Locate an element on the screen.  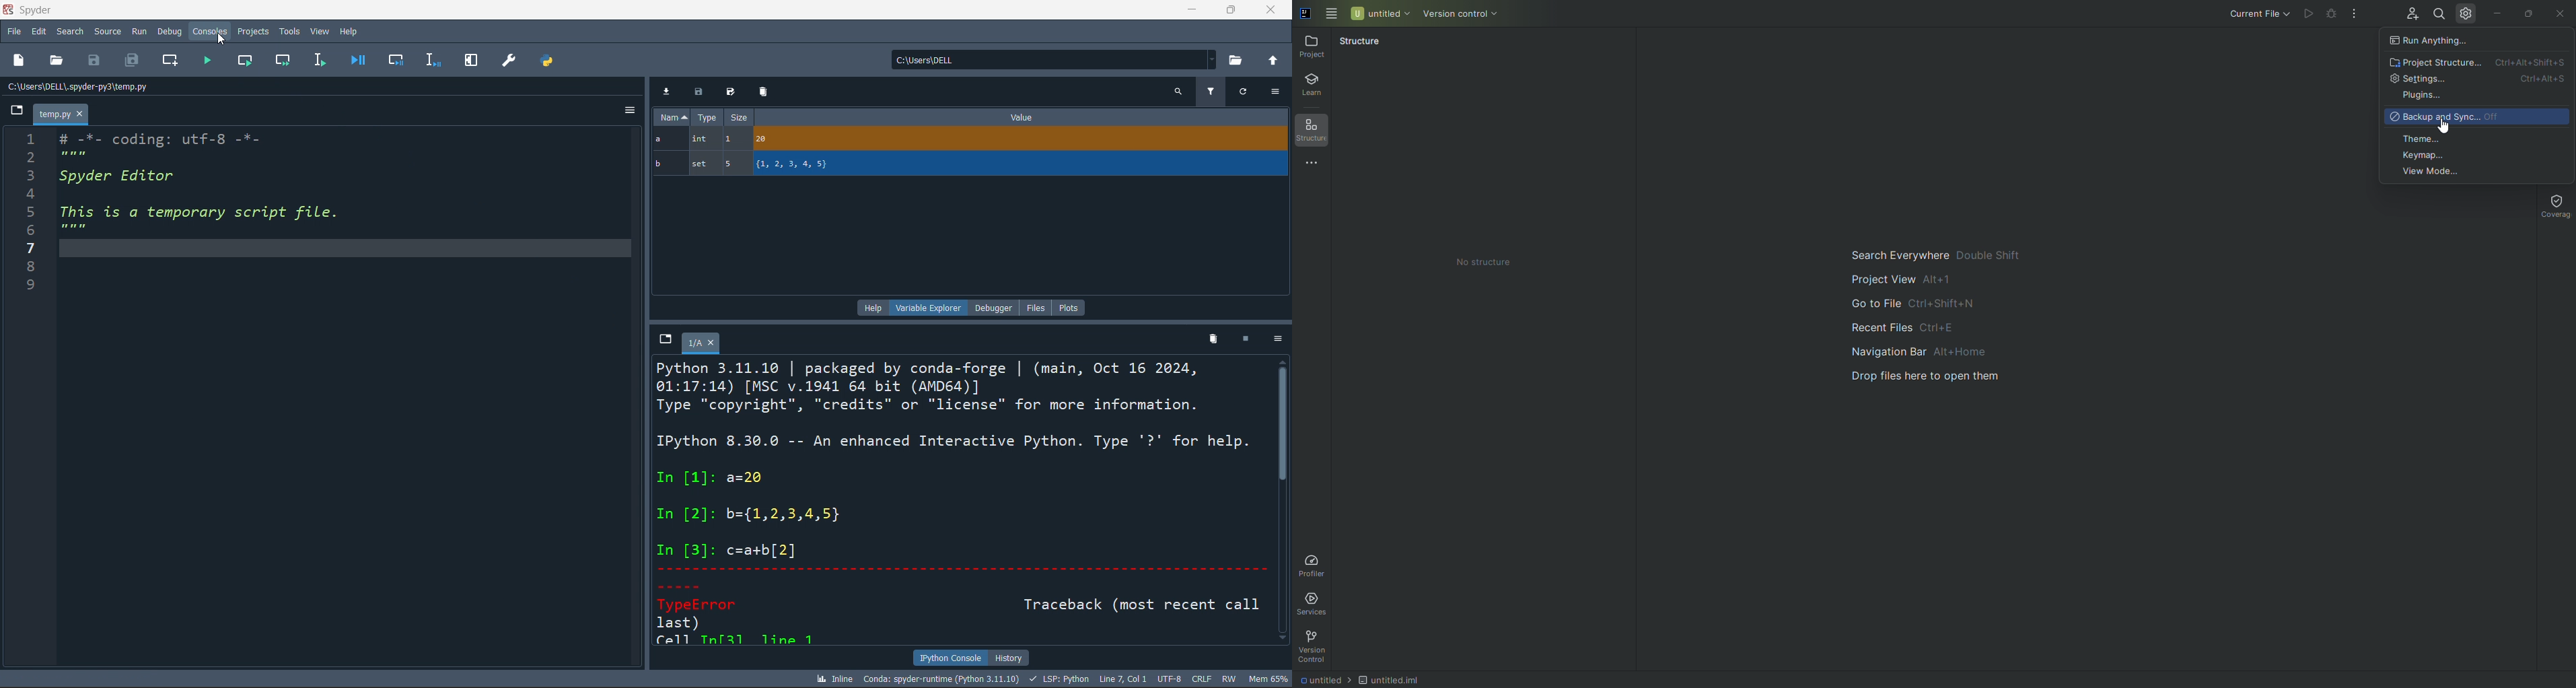
name is located at coordinates (672, 116).